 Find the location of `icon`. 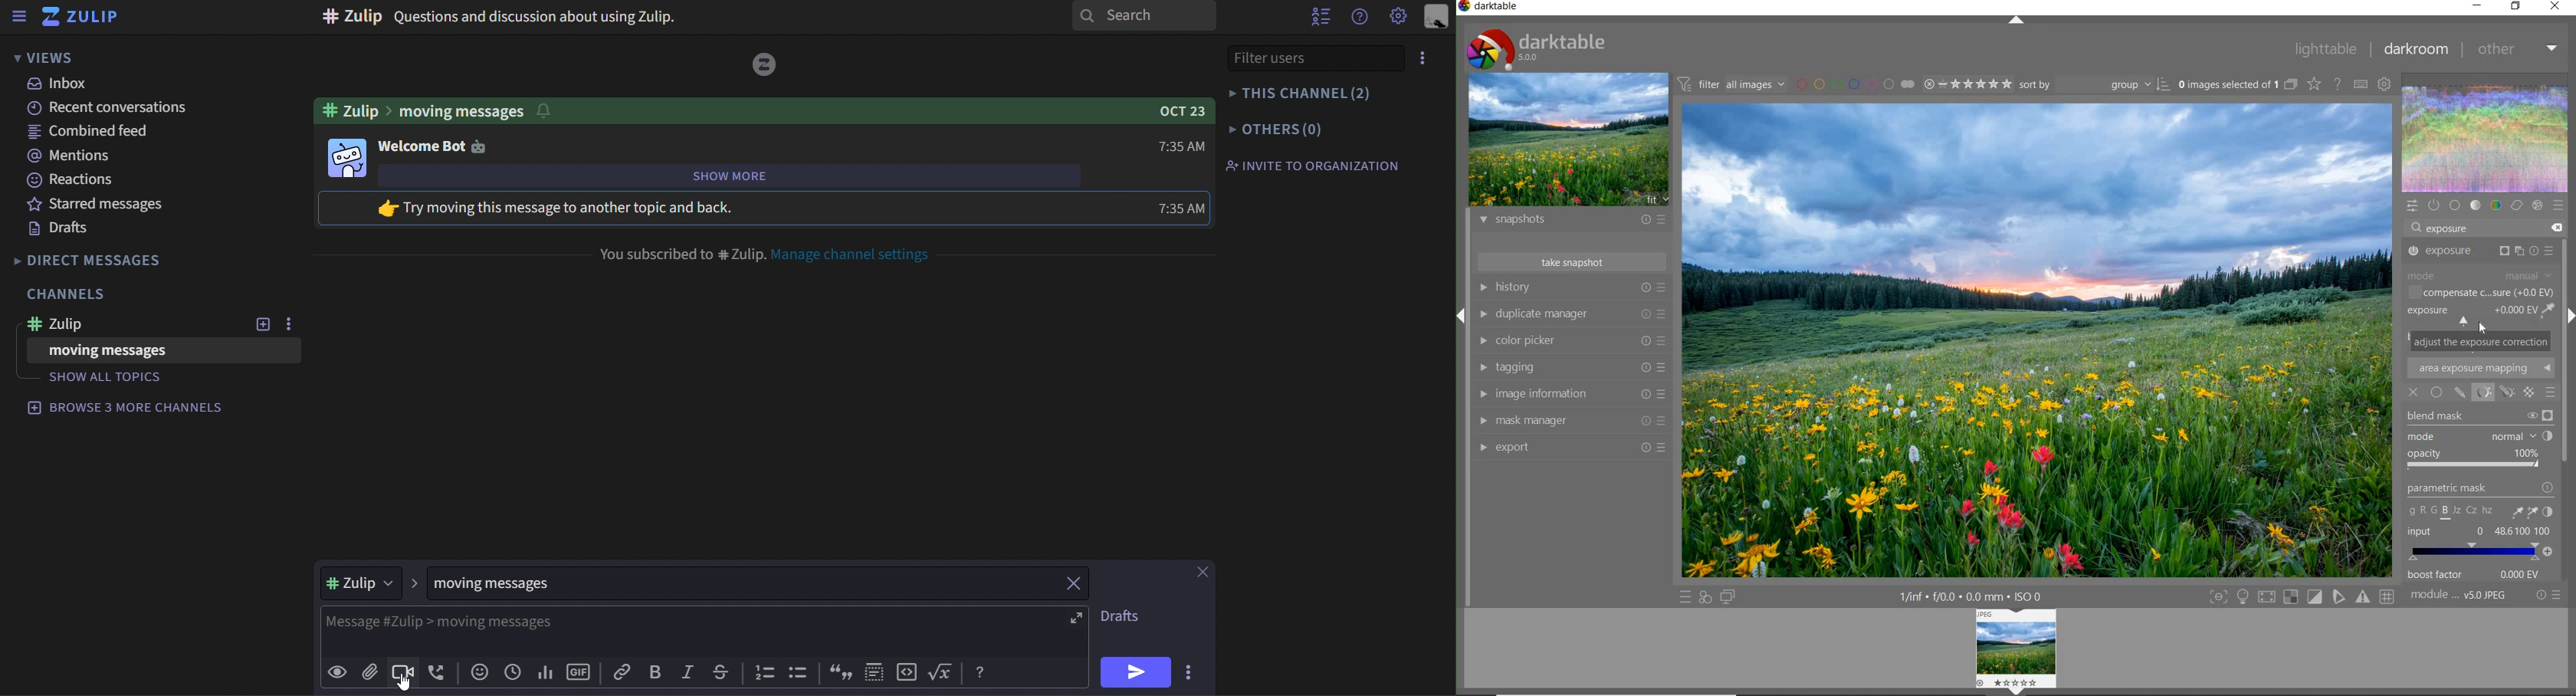

icon is located at coordinates (907, 671).